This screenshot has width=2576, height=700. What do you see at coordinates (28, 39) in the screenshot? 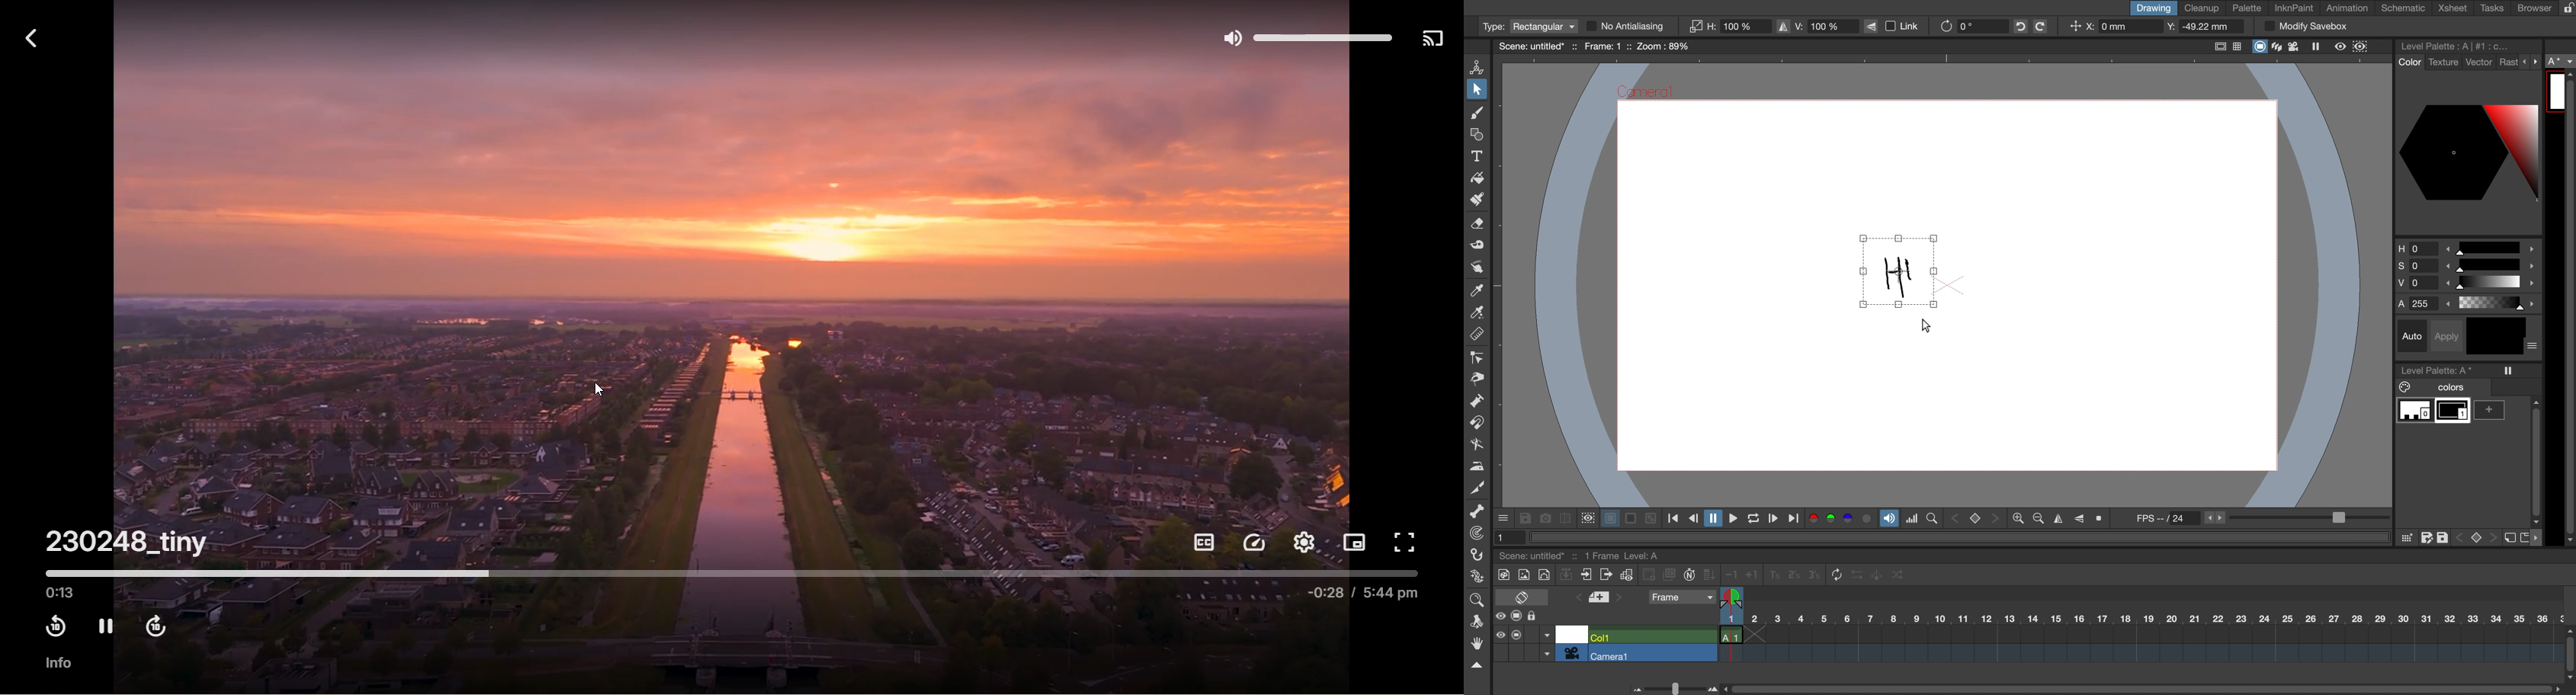
I see `back` at bounding box center [28, 39].